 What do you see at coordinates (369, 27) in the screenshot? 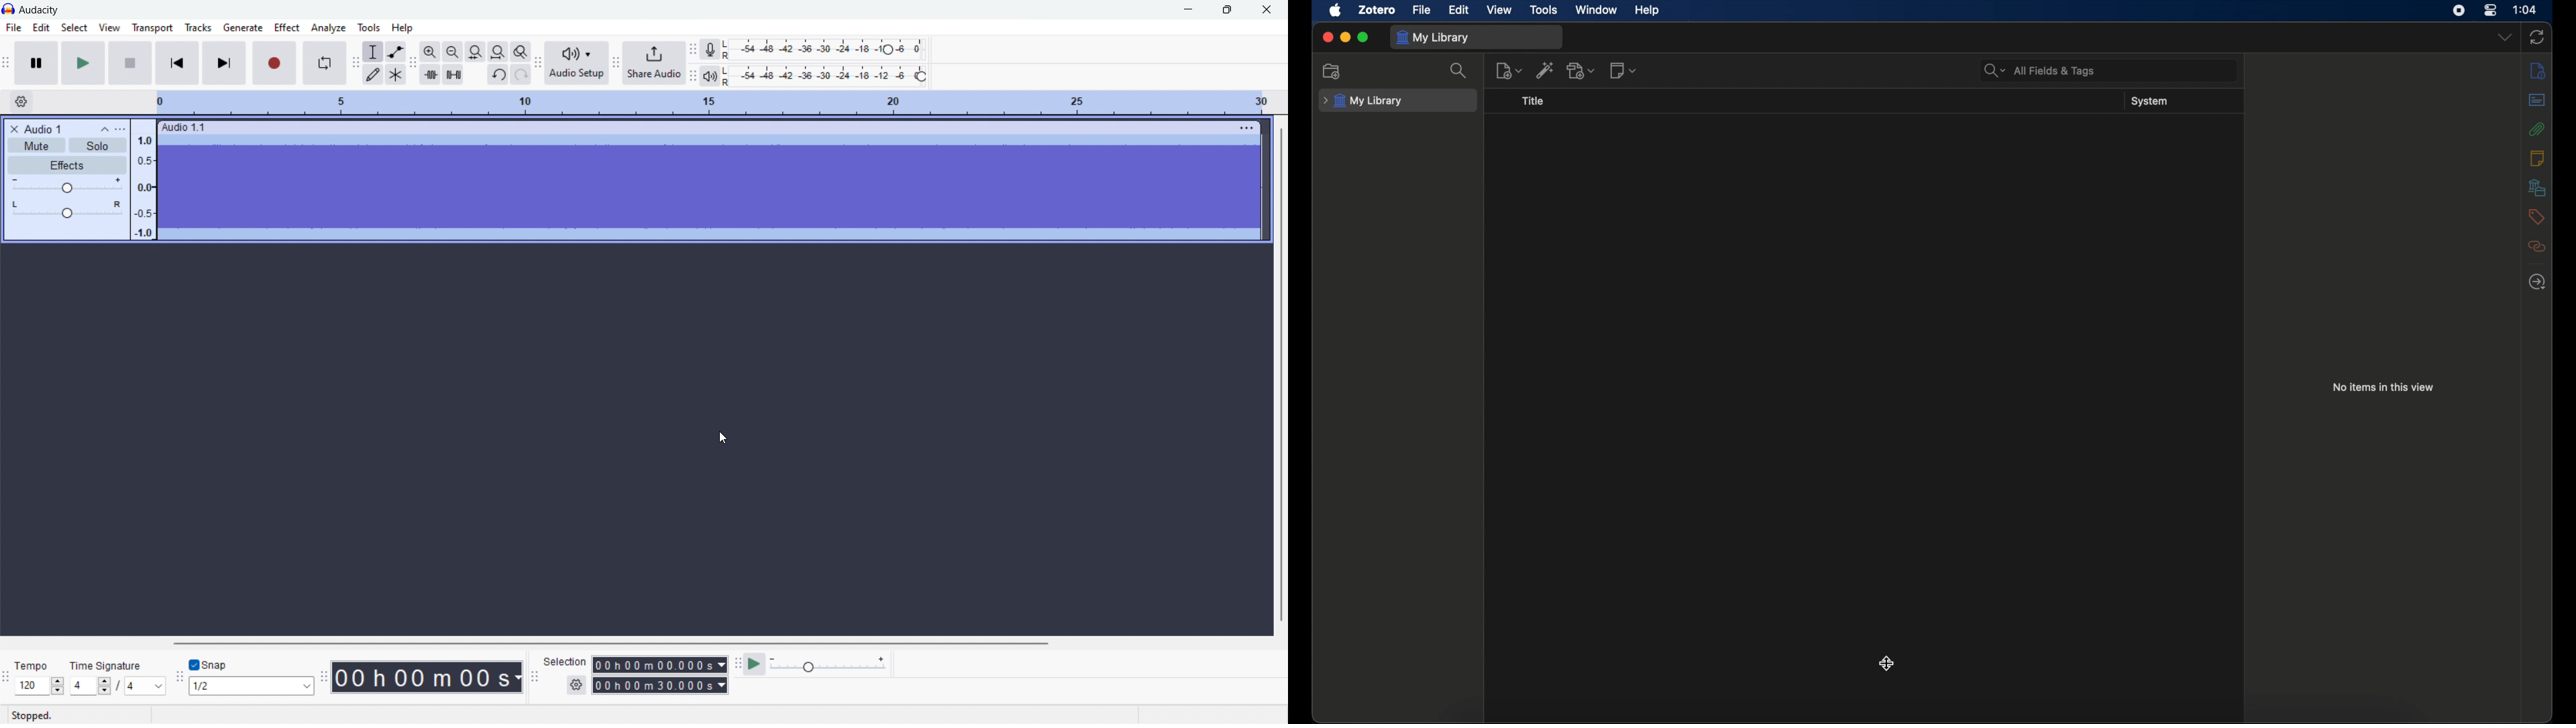
I see `Tools` at bounding box center [369, 27].